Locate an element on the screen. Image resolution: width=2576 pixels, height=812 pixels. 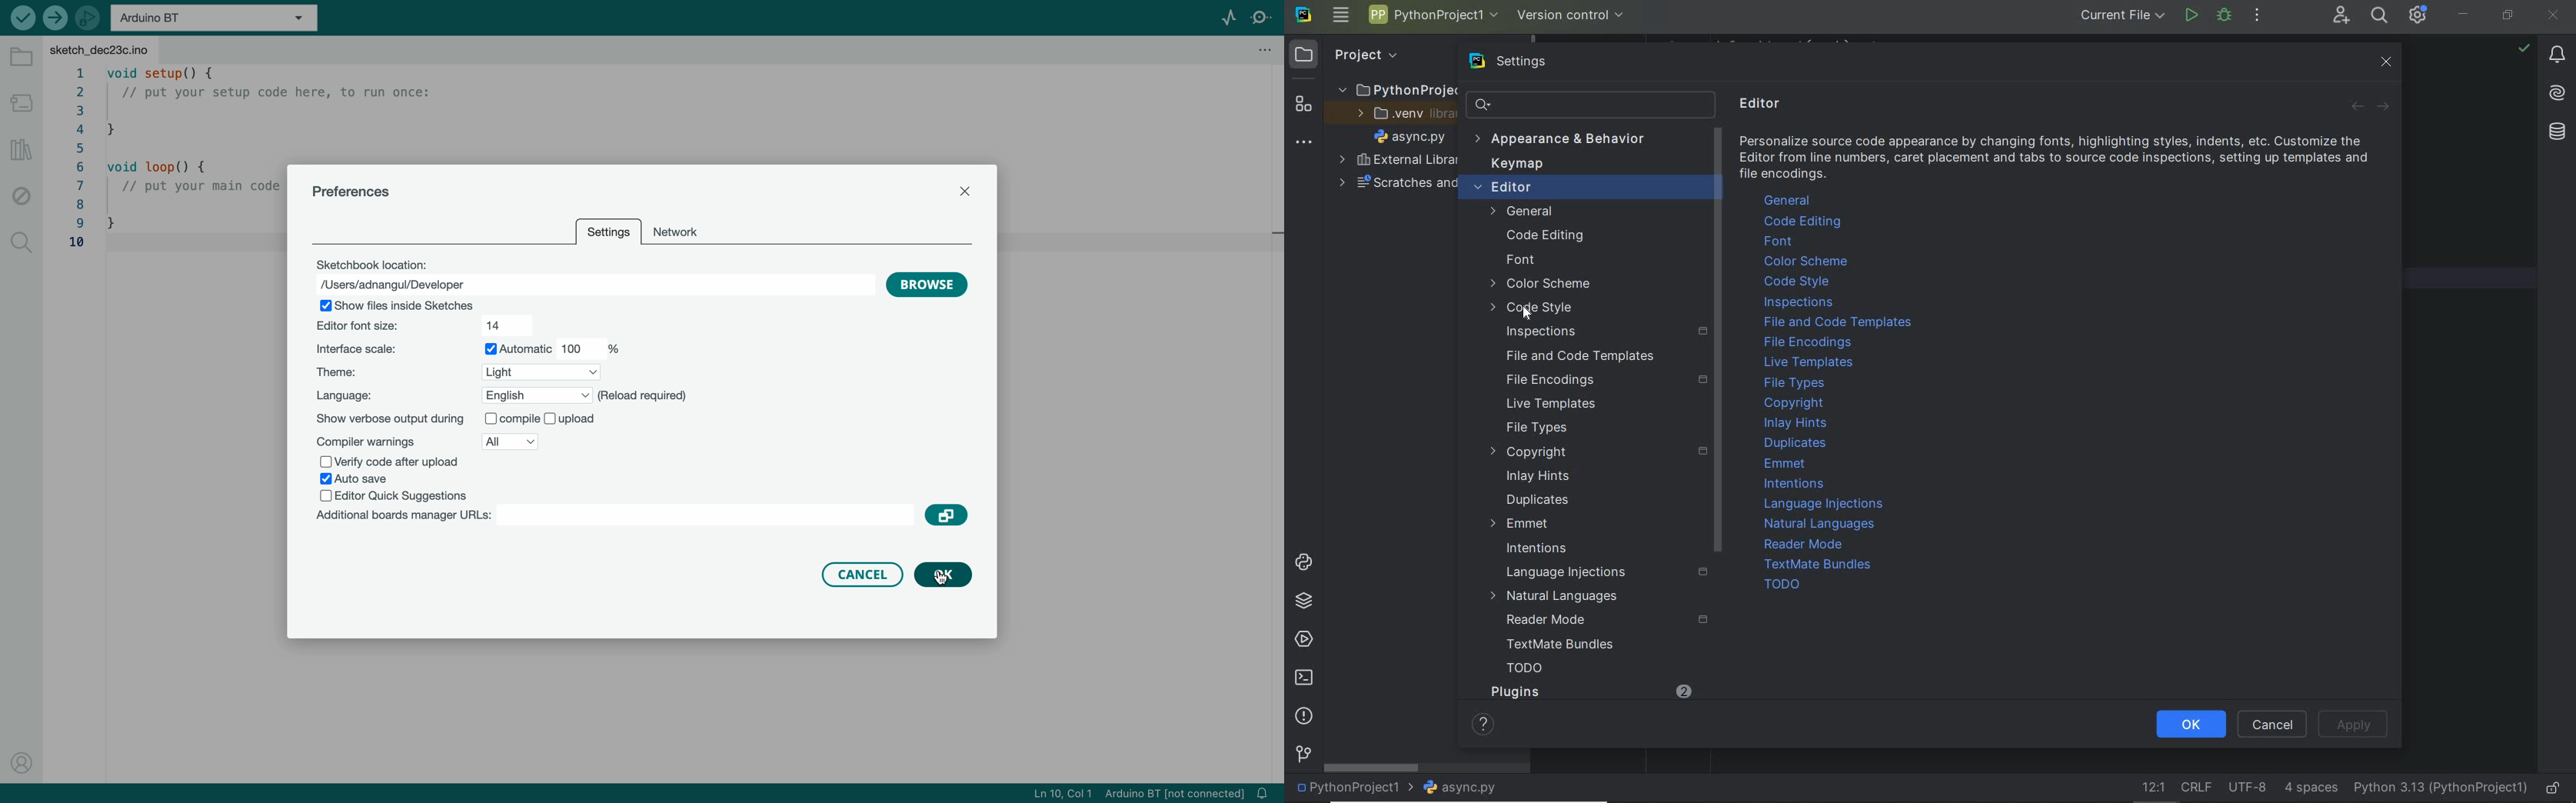
code editing is located at coordinates (1805, 222).